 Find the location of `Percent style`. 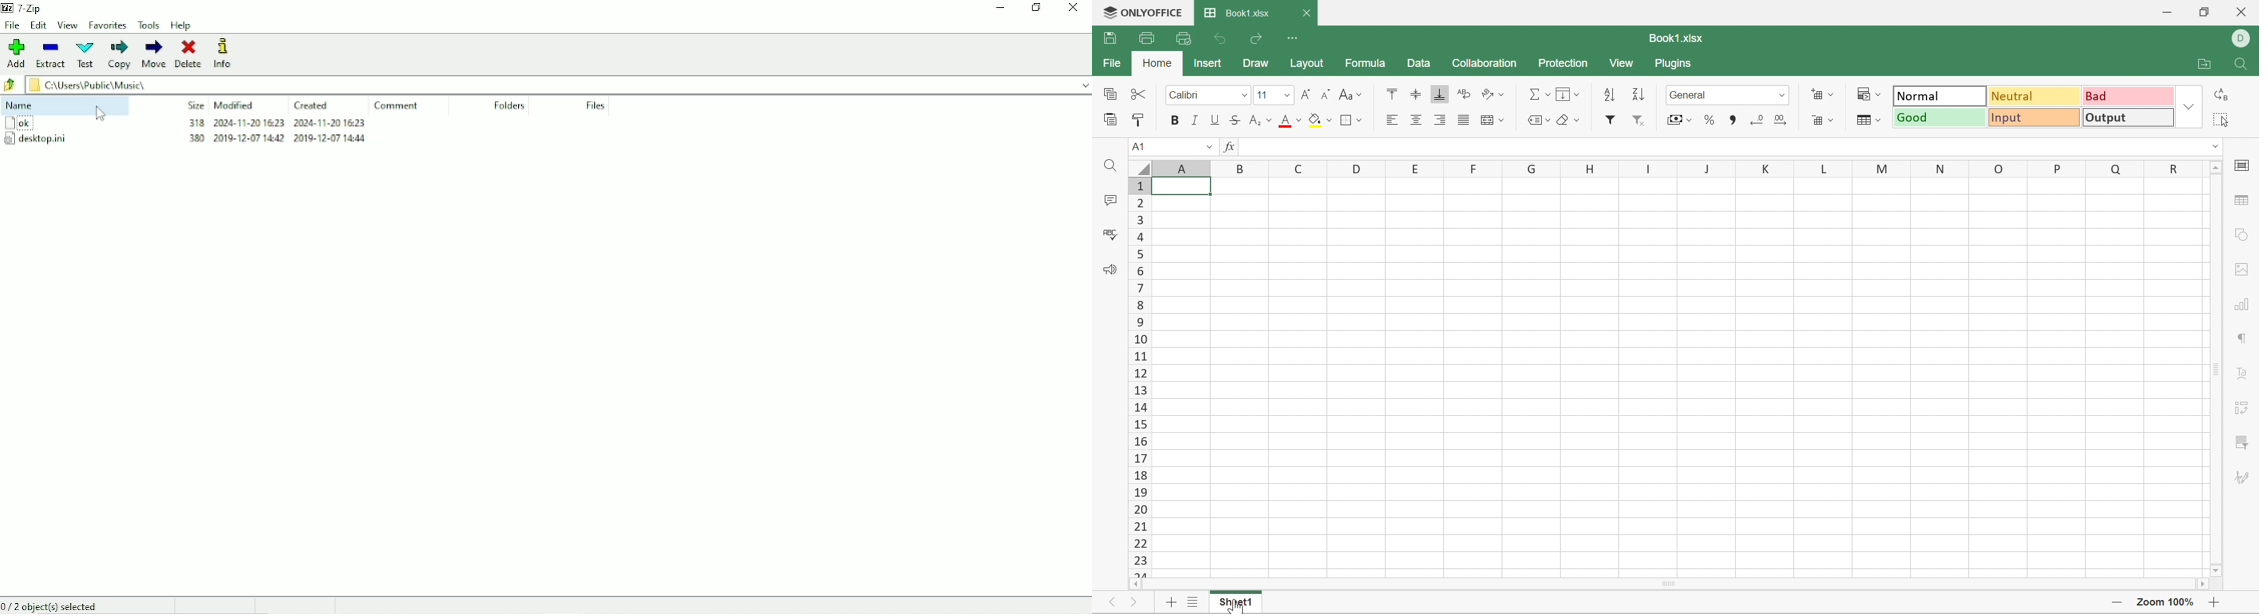

Percent style is located at coordinates (1710, 121).